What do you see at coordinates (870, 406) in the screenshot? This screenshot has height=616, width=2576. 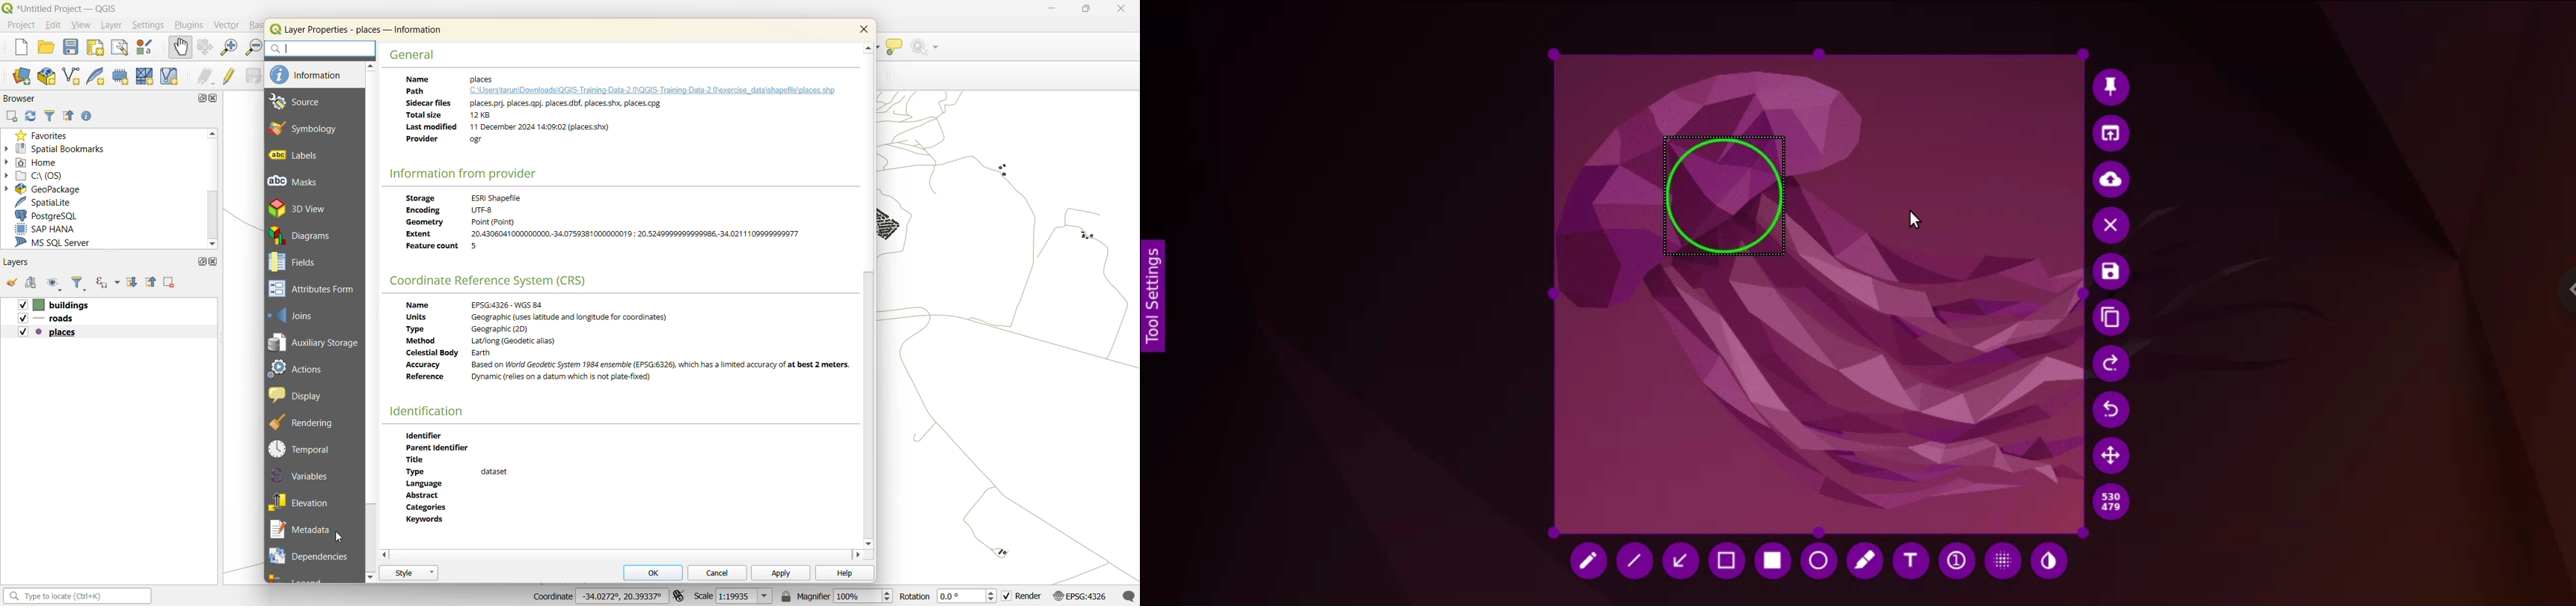 I see `scroll bar` at bounding box center [870, 406].